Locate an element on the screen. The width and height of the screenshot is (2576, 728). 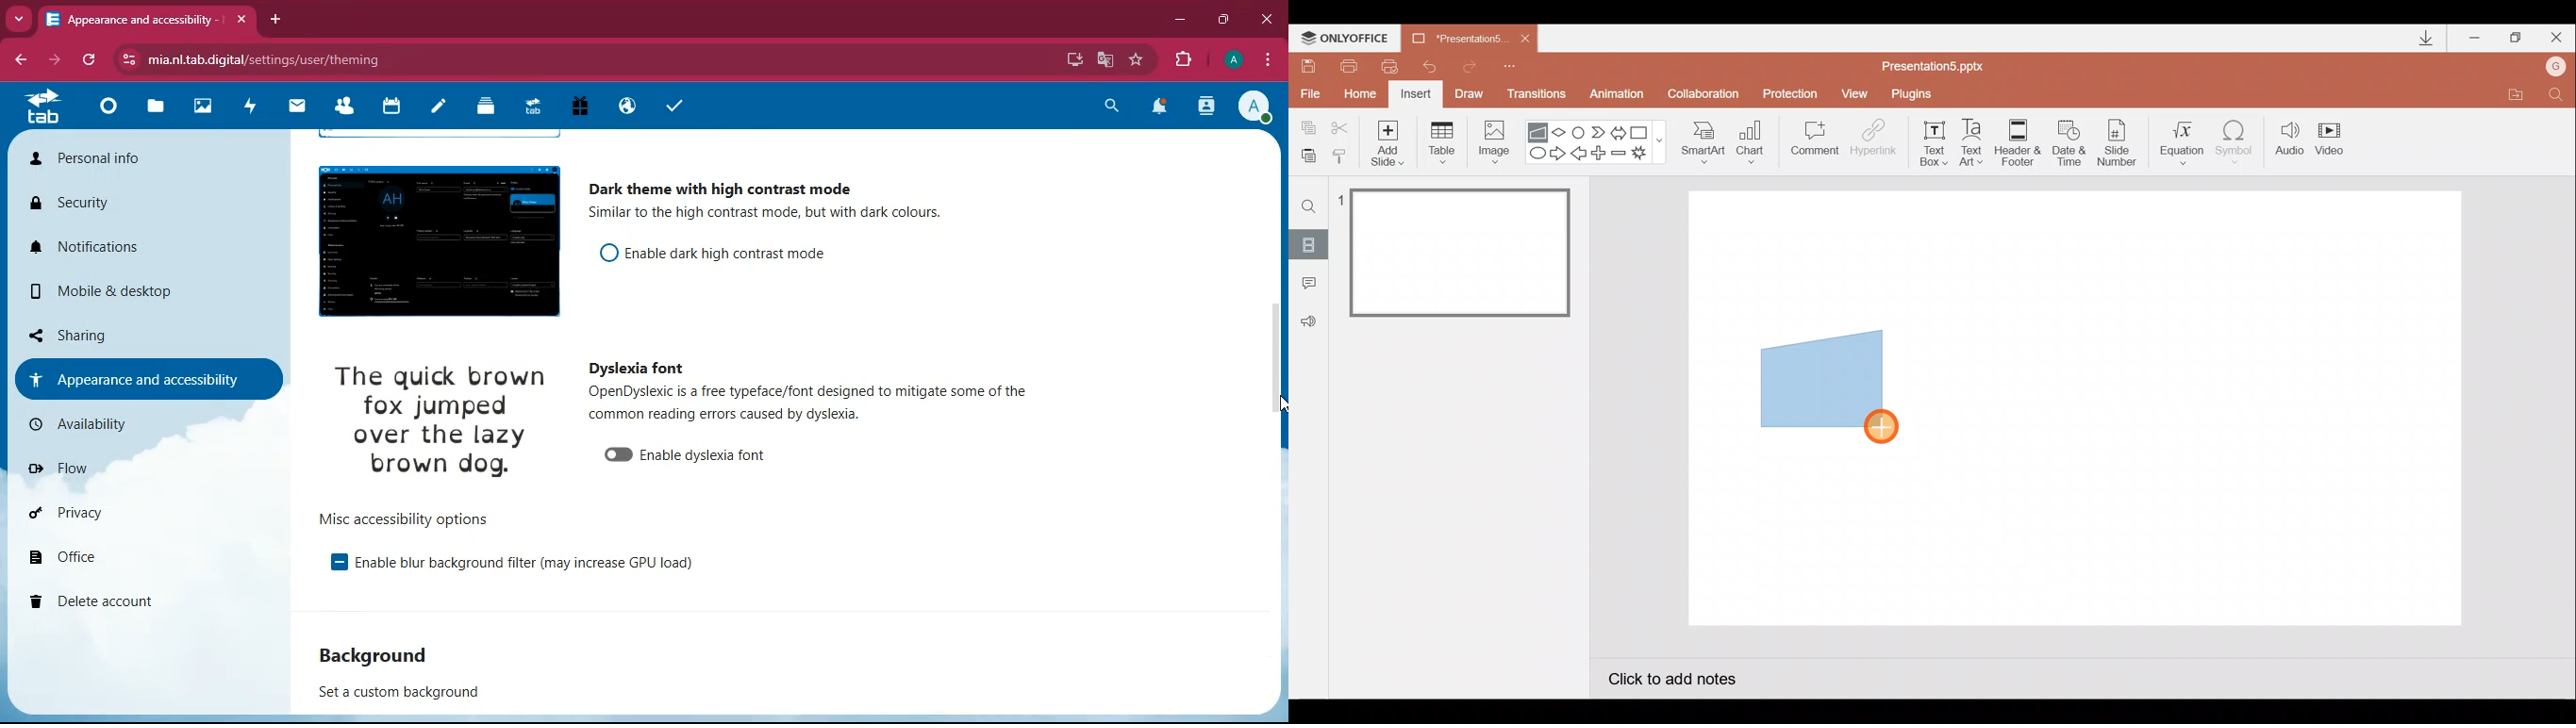
Slide number is located at coordinates (2121, 143).